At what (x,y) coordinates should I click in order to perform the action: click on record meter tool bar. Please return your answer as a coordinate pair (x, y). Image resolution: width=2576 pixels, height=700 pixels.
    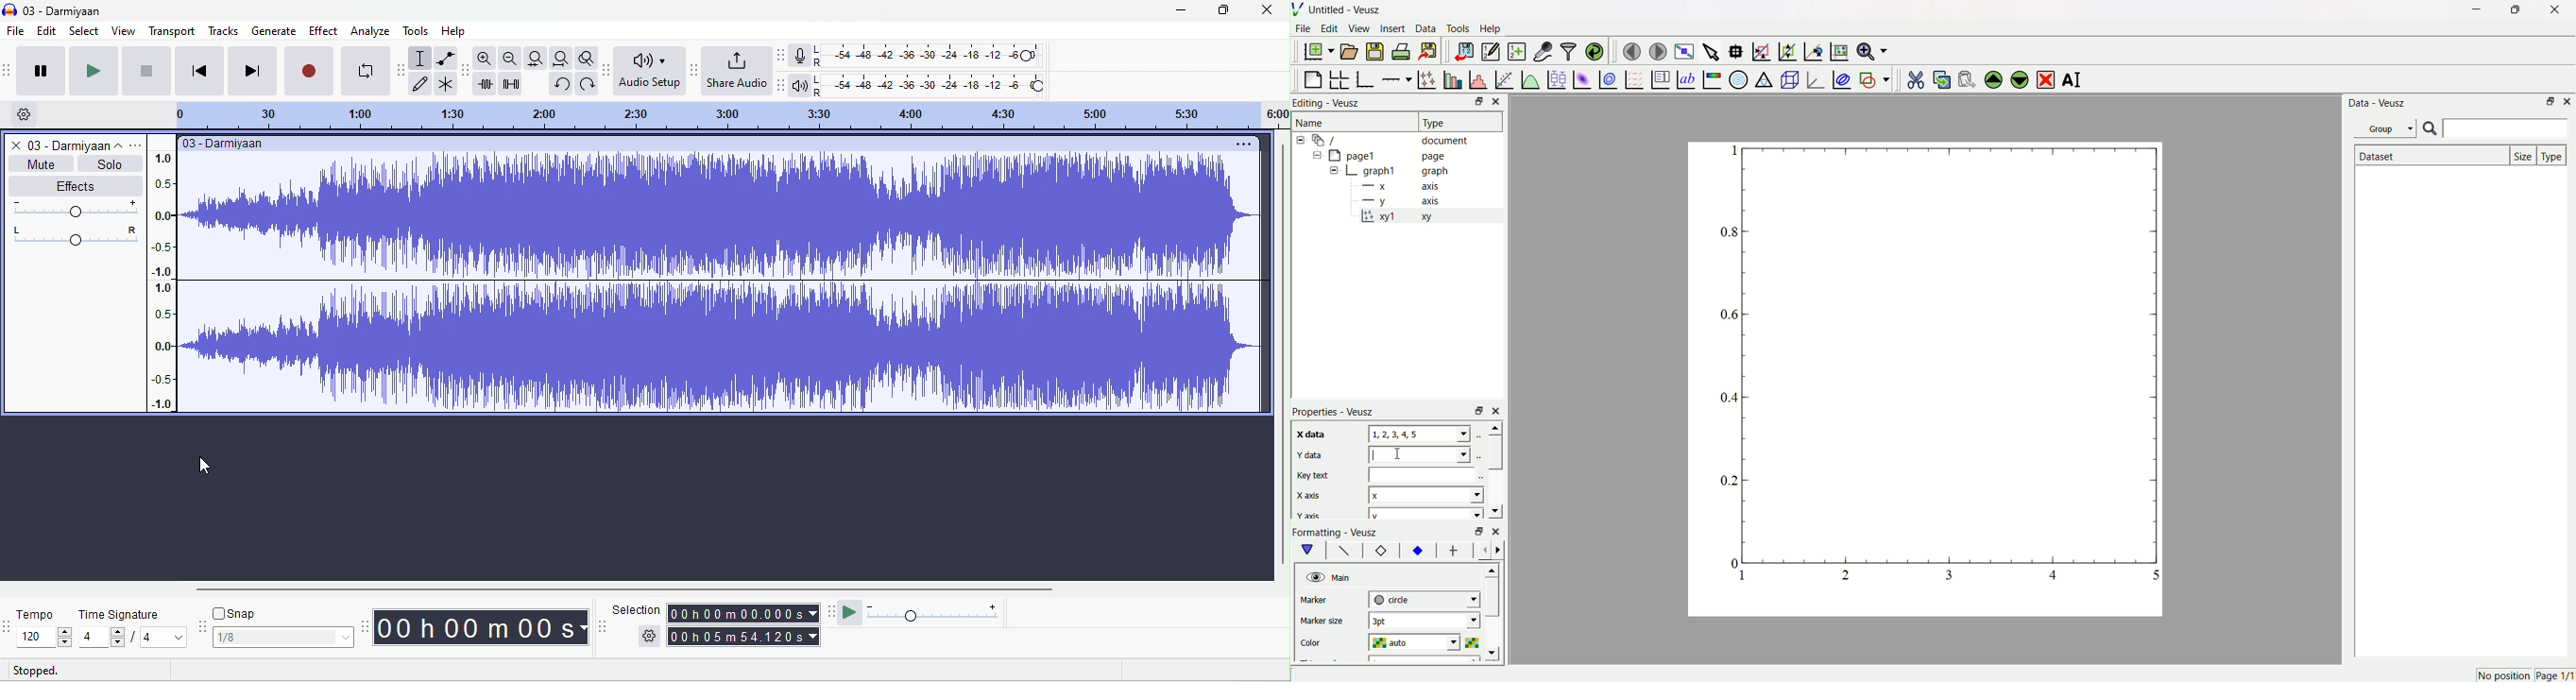
    Looking at the image, I should click on (782, 55).